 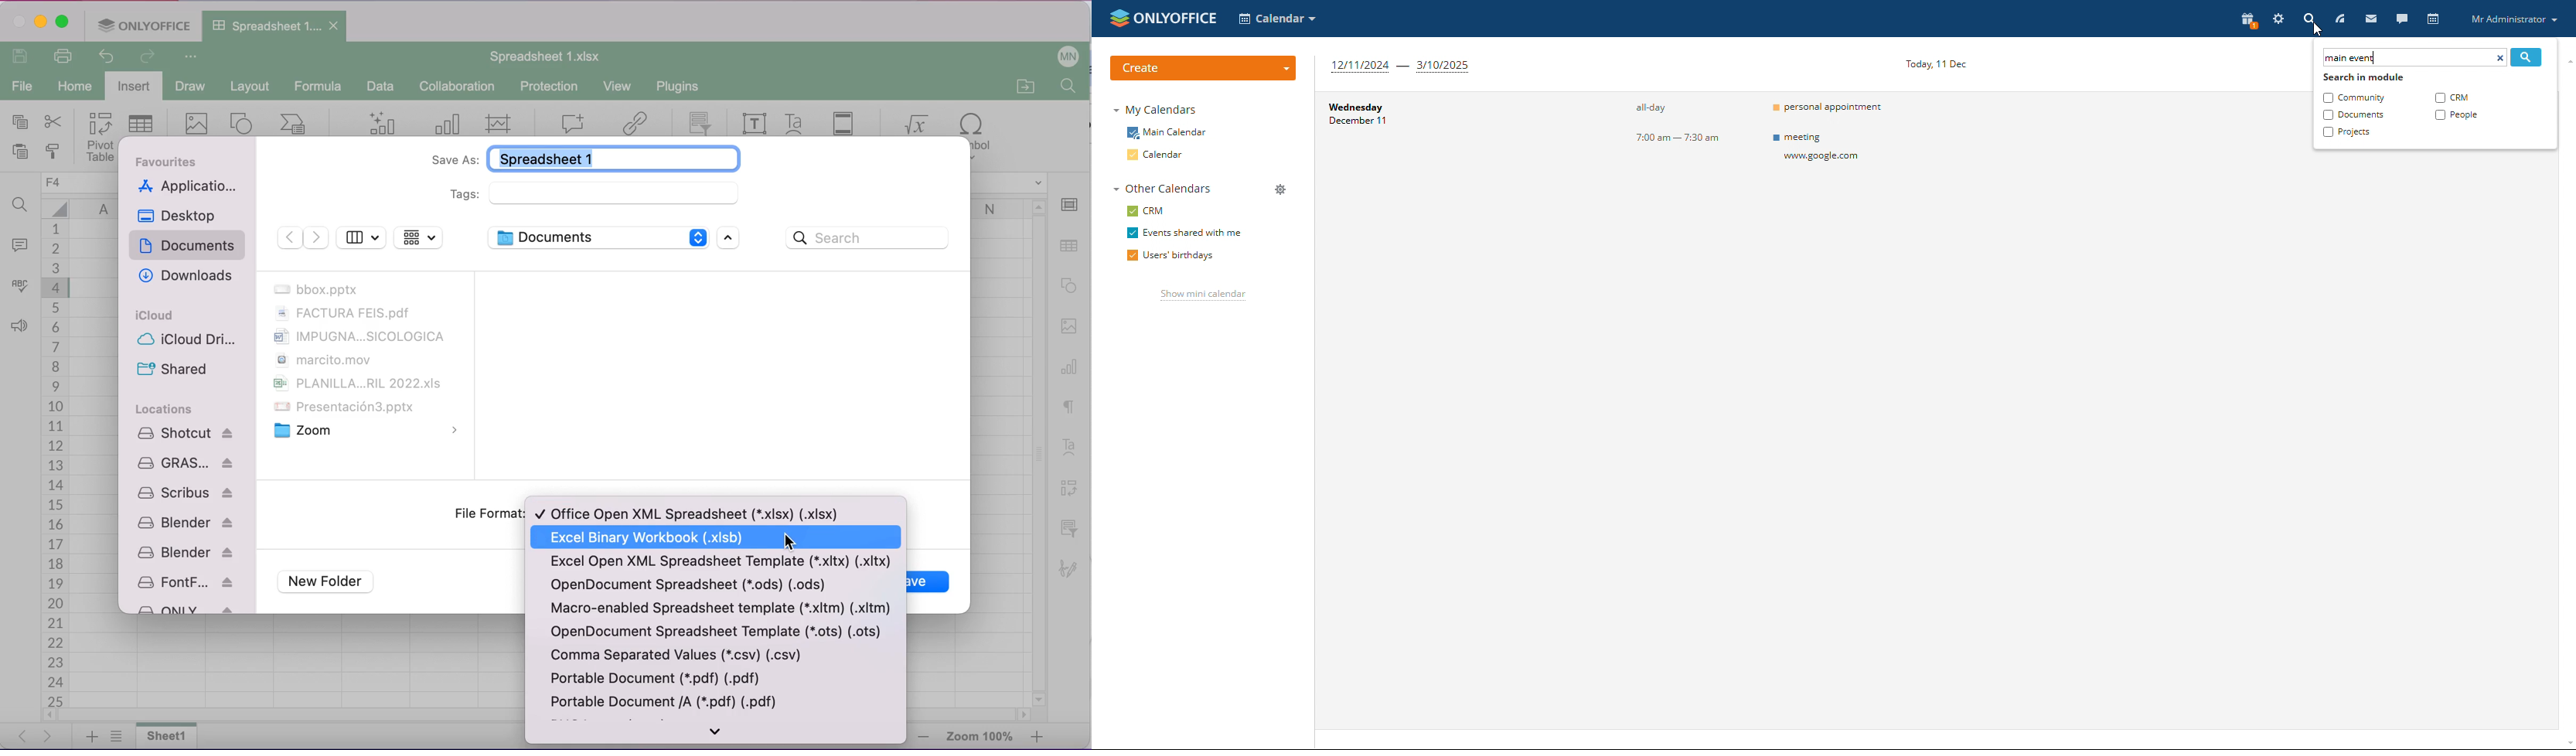 I want to click on present, so click(x=2247, y=20).